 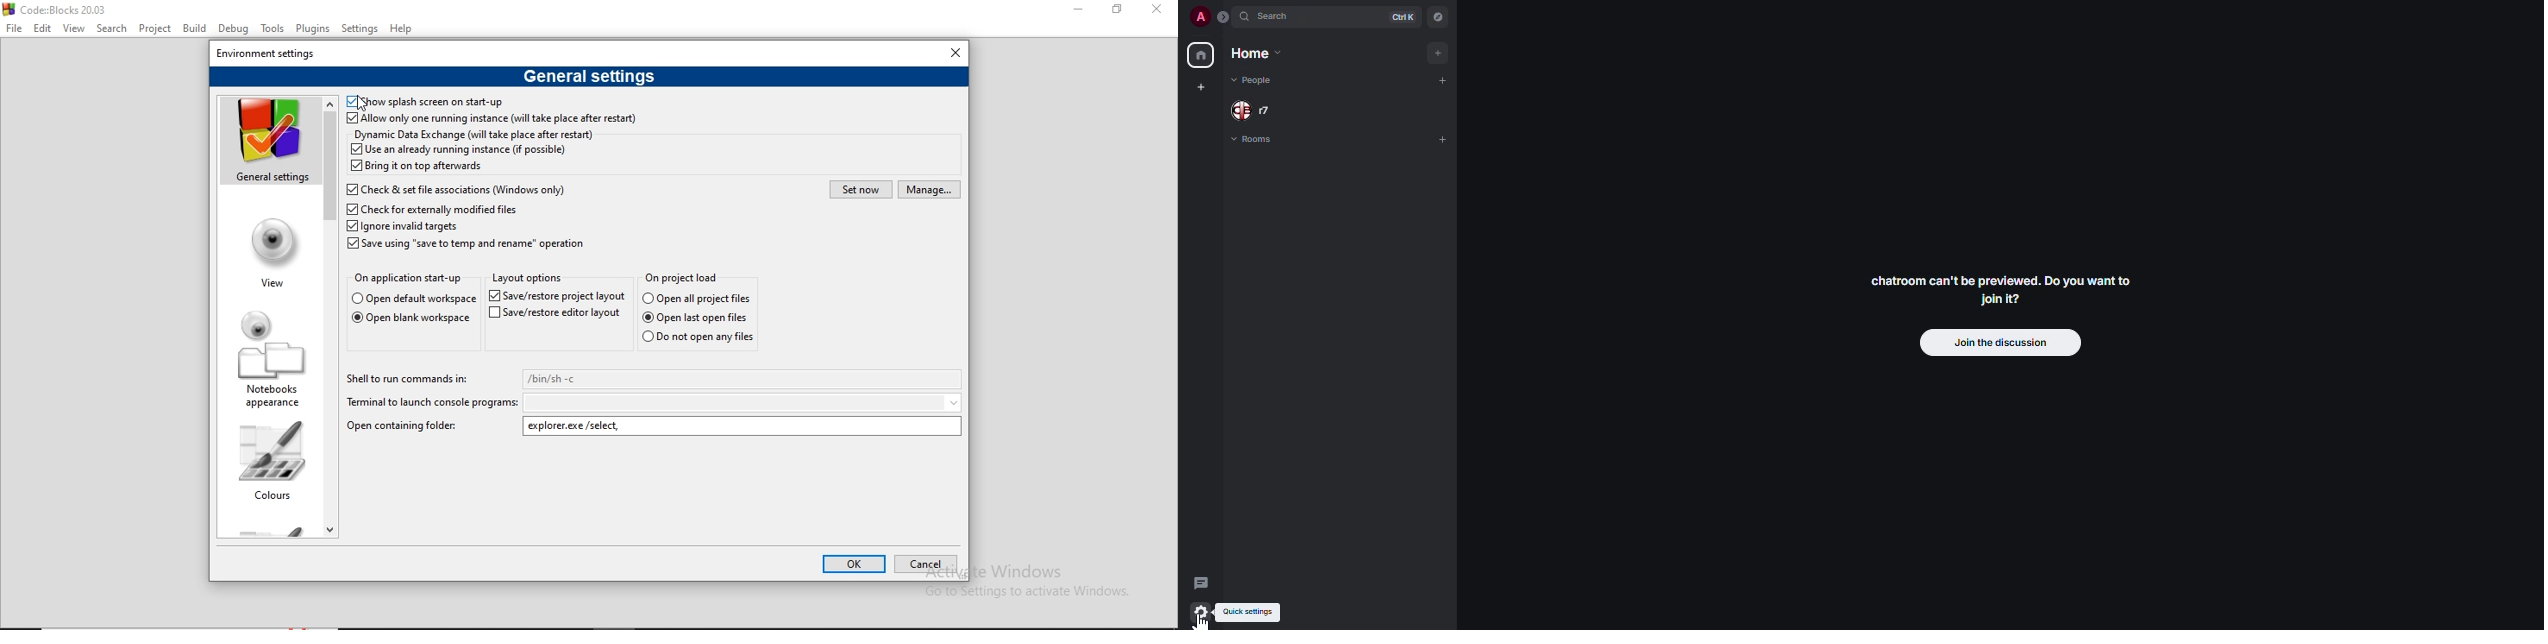 What do you see at coordinates (745, 402) in the screenshot?
I see `empty box` at bounding box center [745, 402].